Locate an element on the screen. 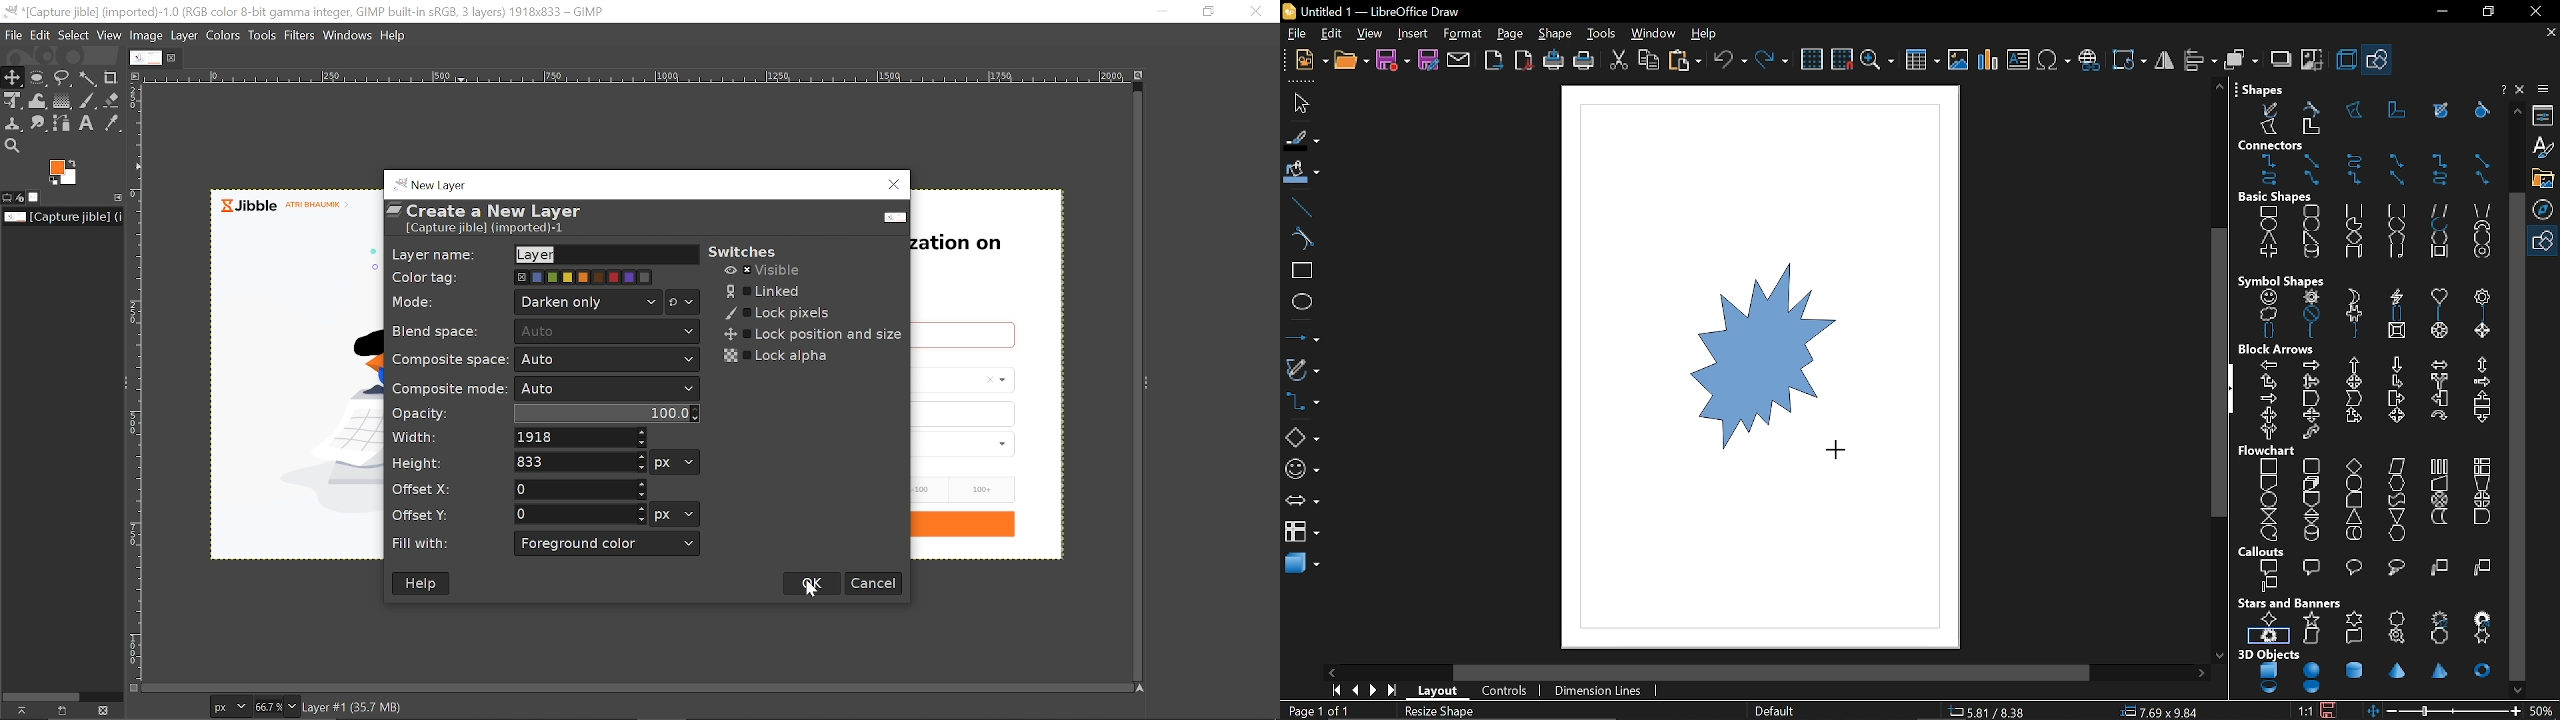 The height and width of the screenshot is (728, 2576). Filters is located at coordinates (301, 35).